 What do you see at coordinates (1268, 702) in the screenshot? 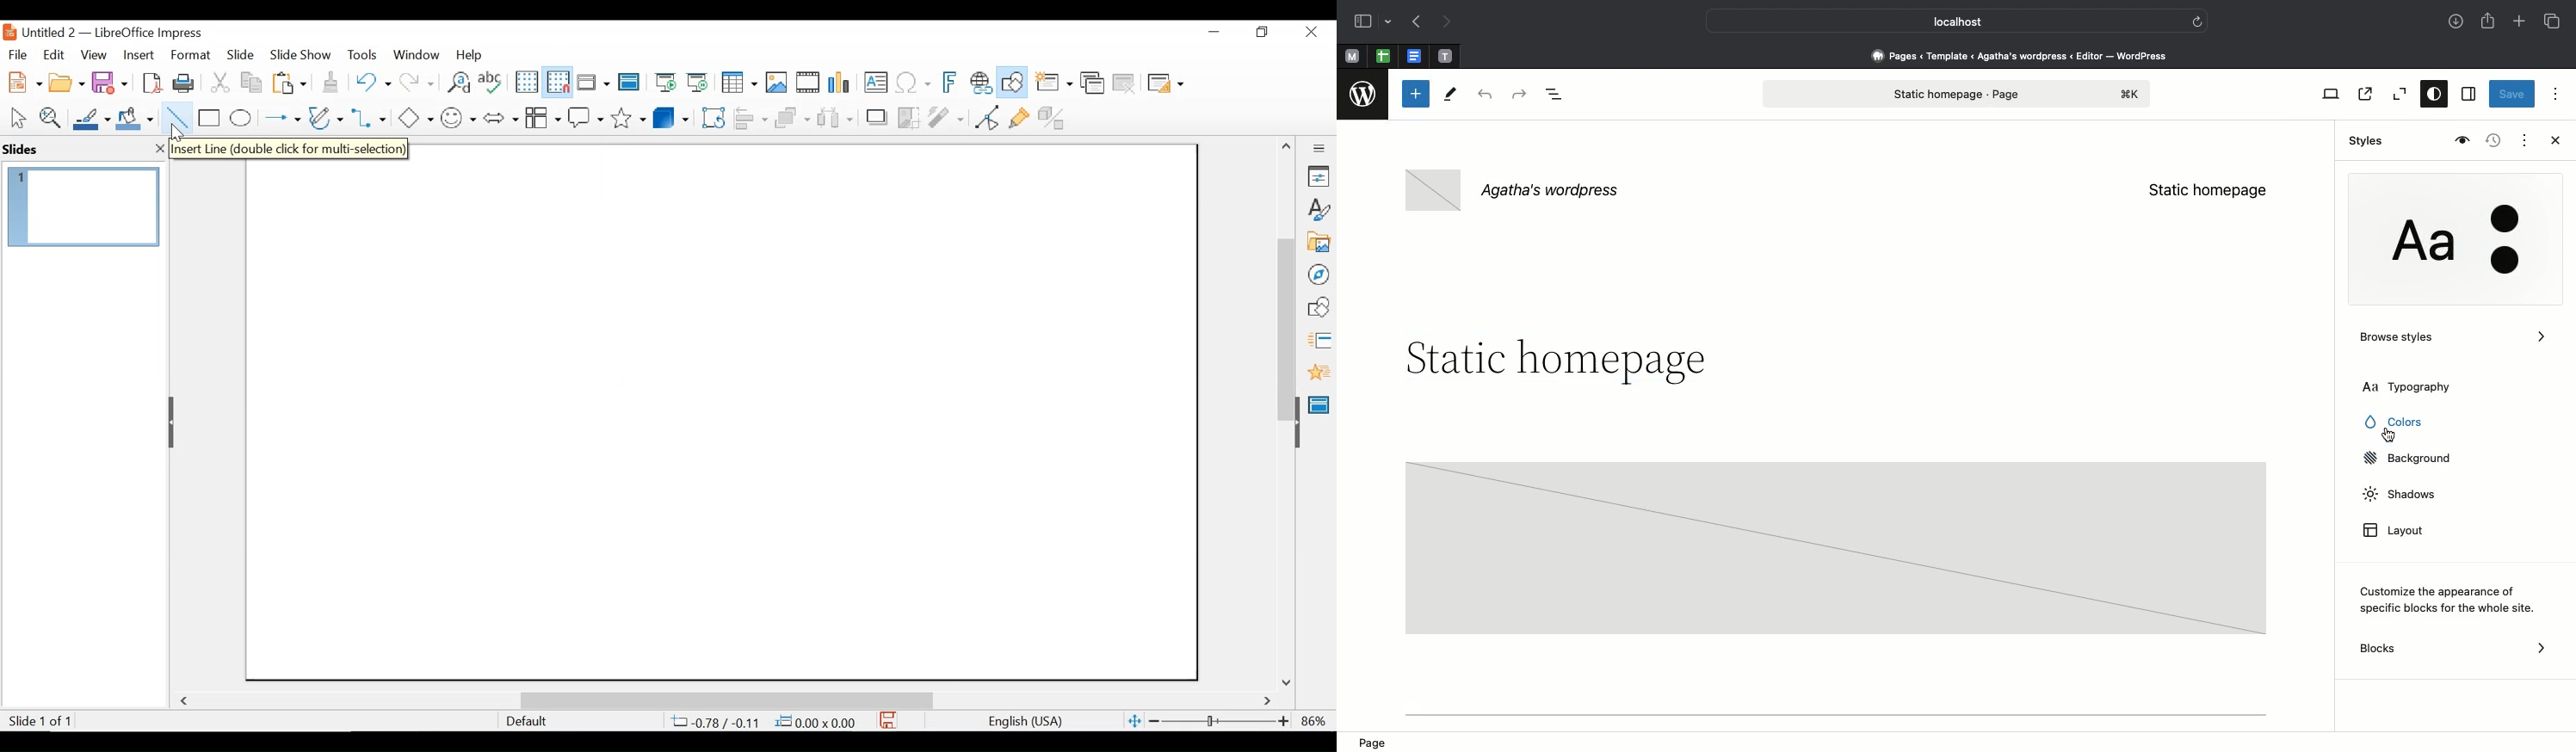
I see `Scroll Right` at bounding box center [1268, 702].